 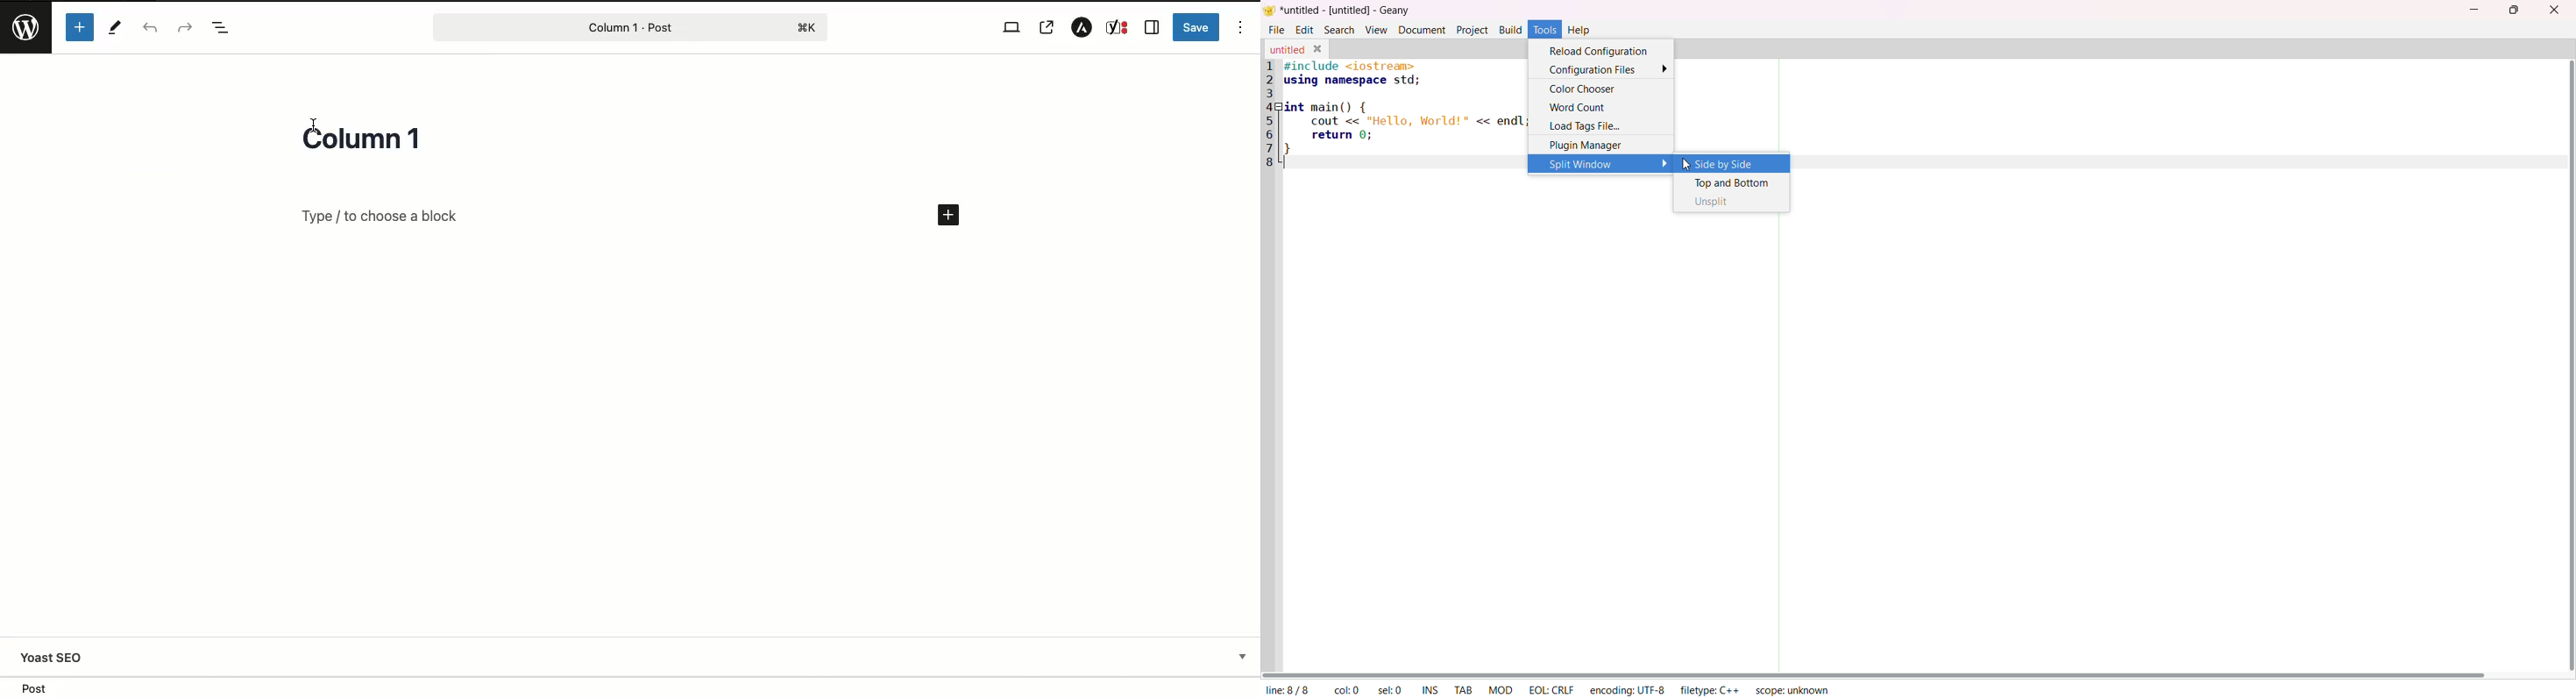 What do you see at coordinates (1502, 689) in the screenshot?
I see `MOD` at bounding box center [1502, 689].